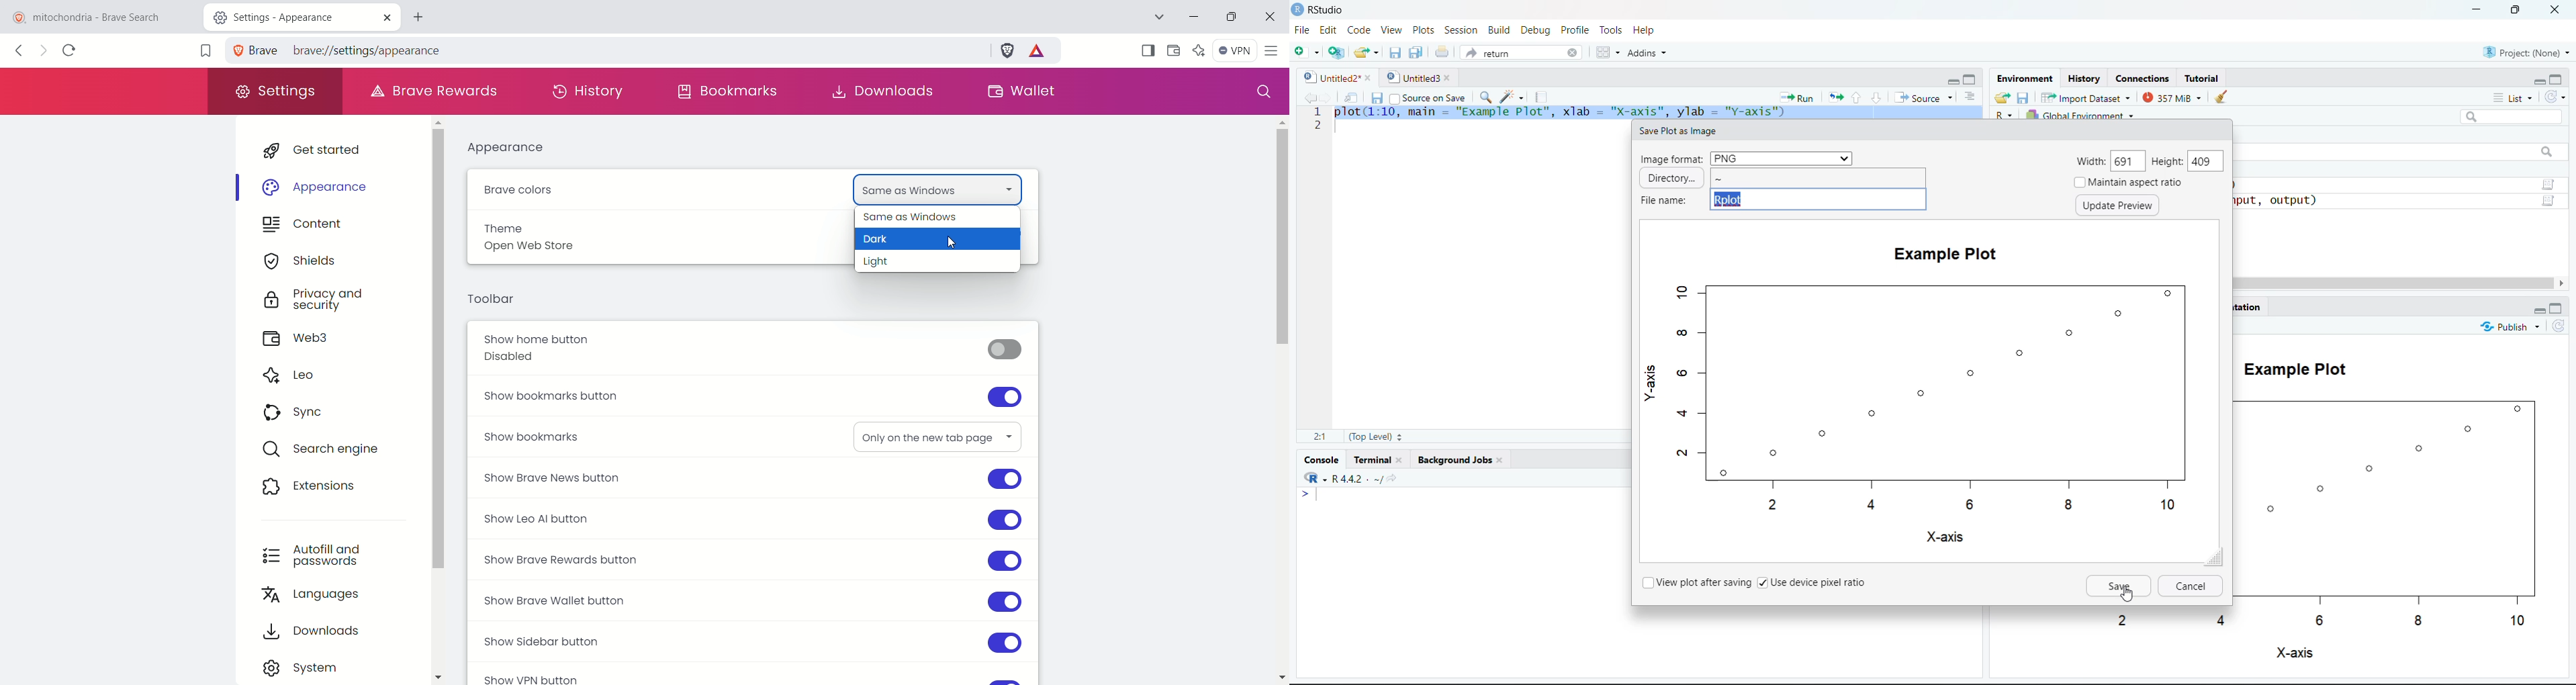  I want to click on Searchbar, so click(2547, 153).